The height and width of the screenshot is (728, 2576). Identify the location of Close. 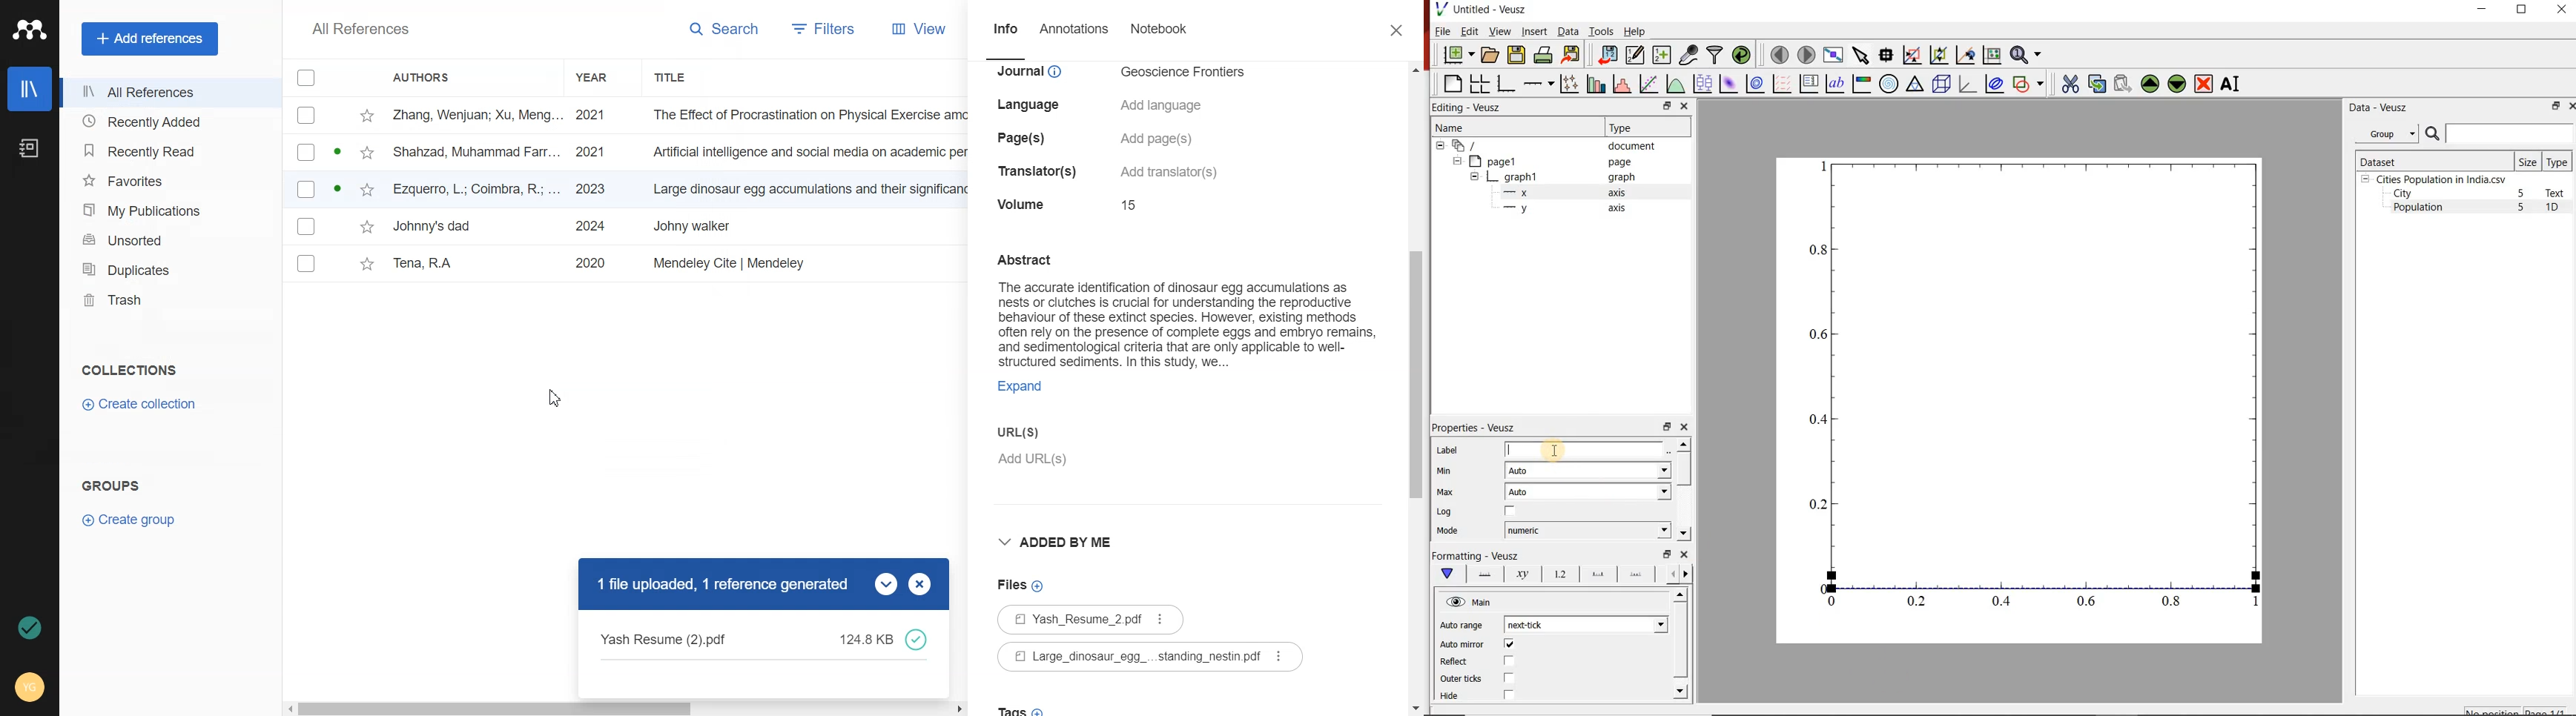
(1398, 31).